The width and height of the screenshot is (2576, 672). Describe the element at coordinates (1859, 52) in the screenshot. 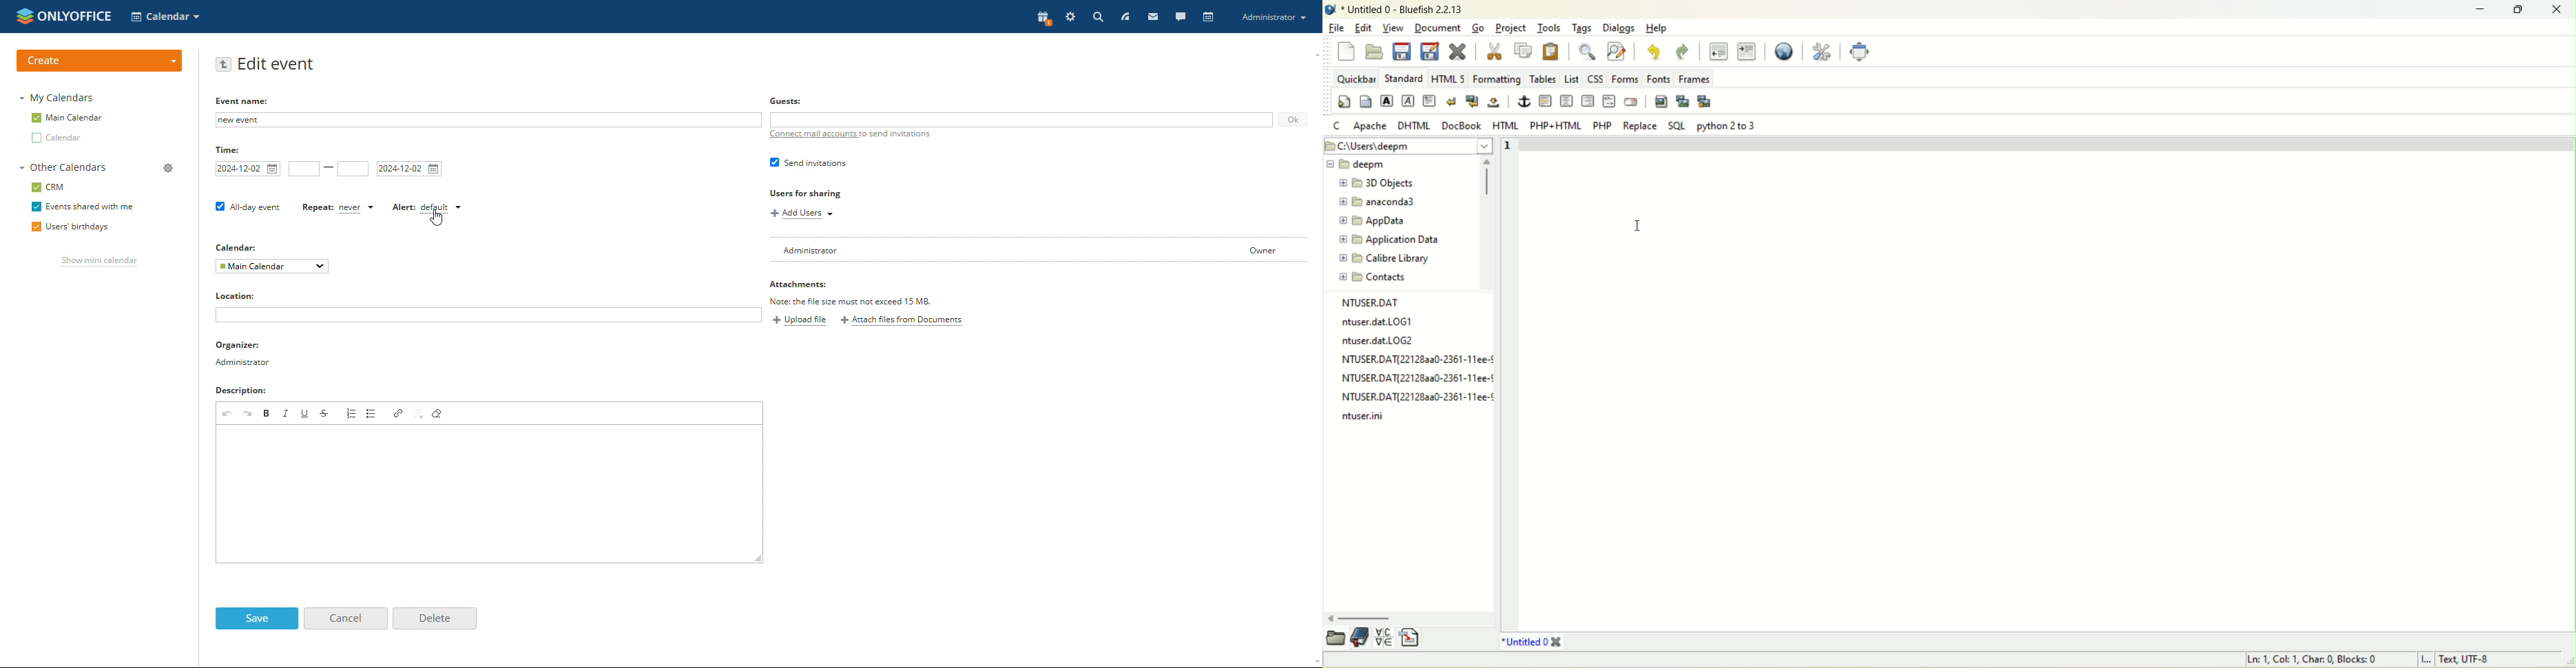

I see `fullscreen` at that location.